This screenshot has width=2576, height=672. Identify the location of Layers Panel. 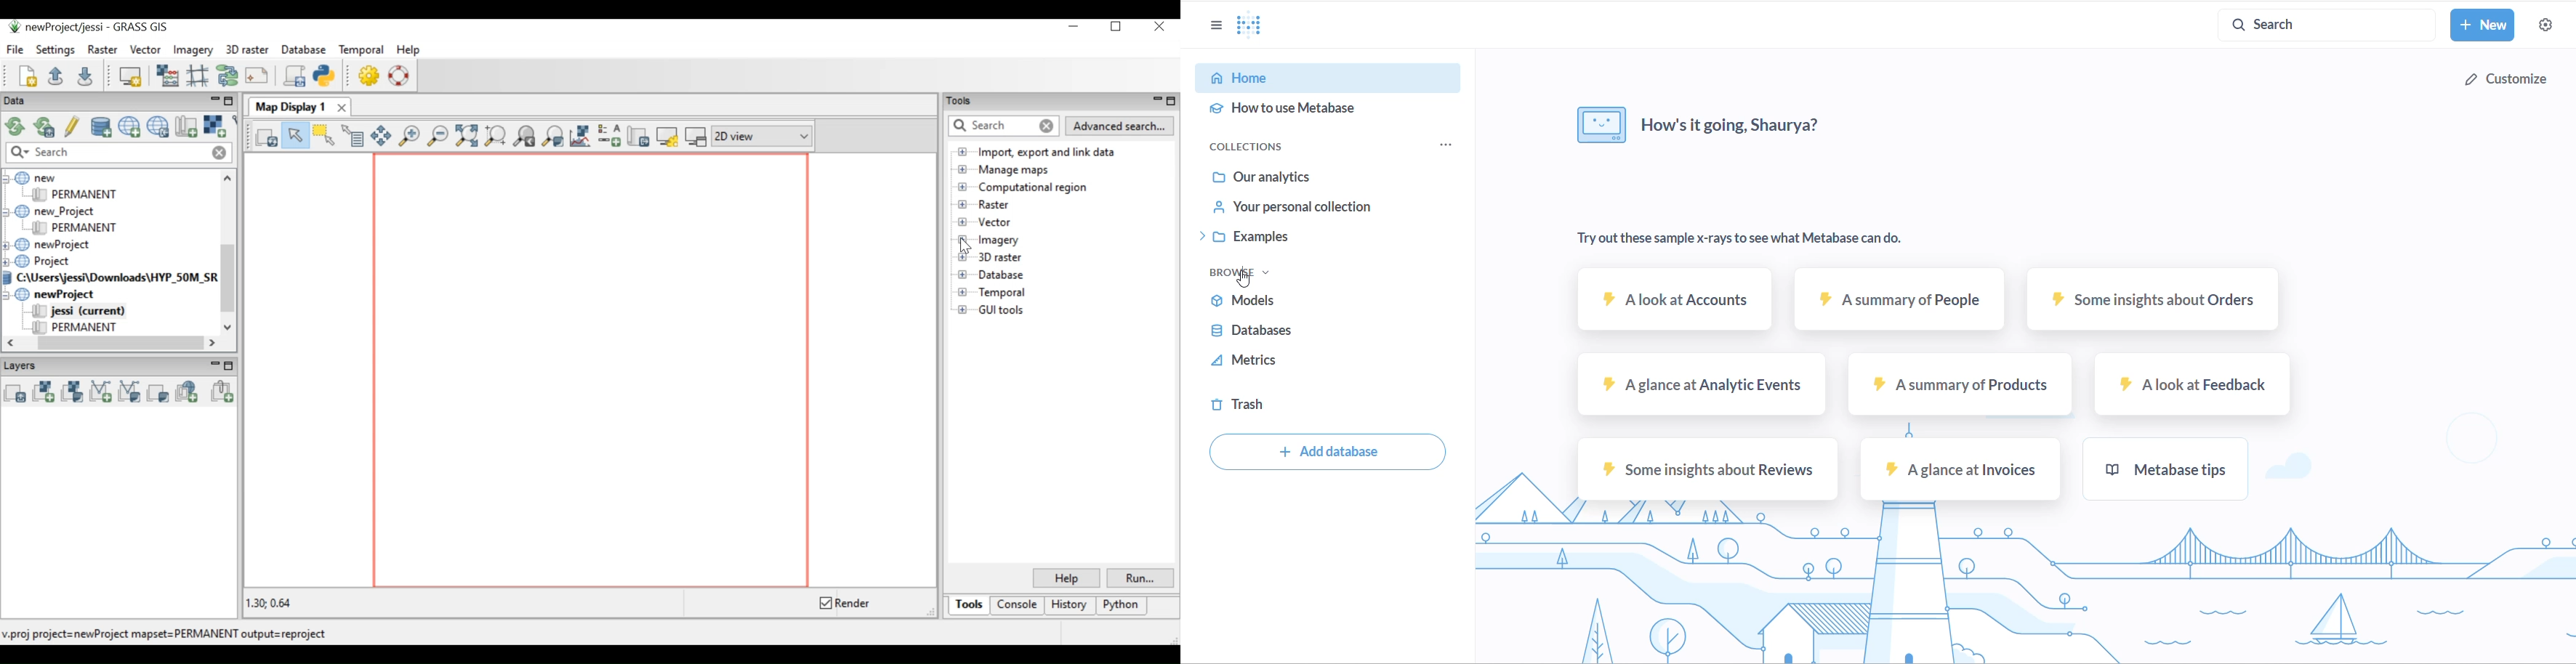
(97, 367).